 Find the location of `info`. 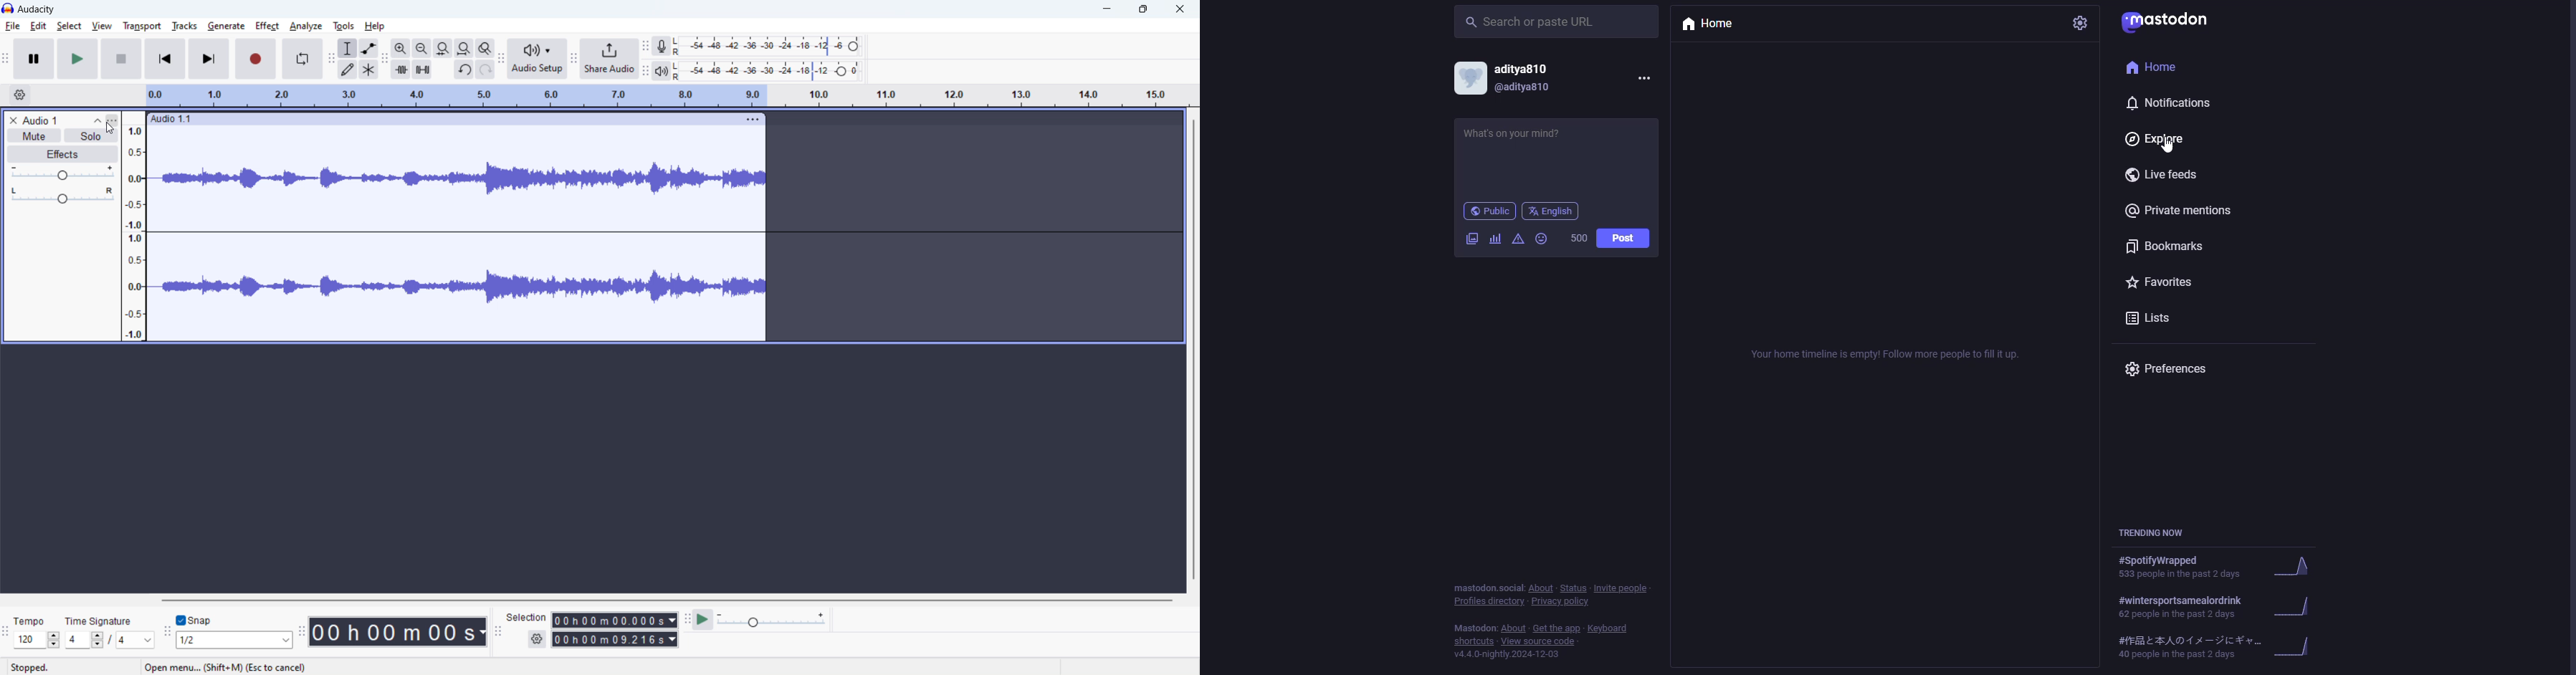

info is located at coordinates (1549, 619).